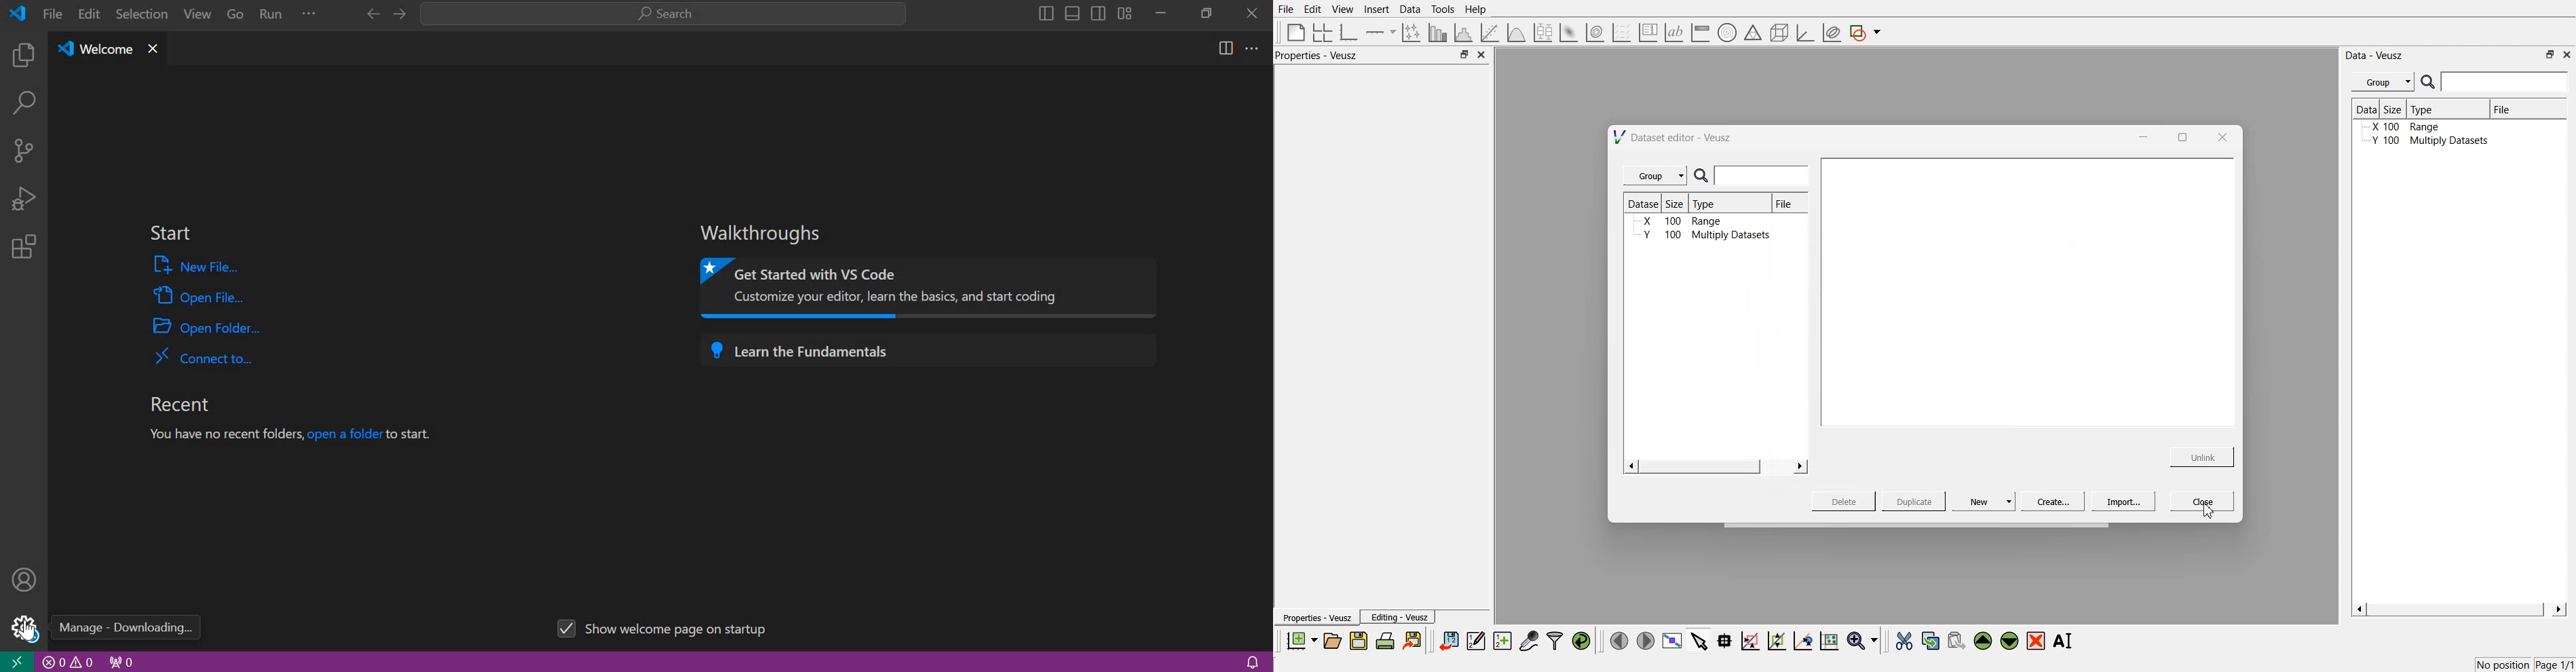 The image size is (2576, 672). Describe the element at coordinates (1672, 33) in the screenshot. I see `text label` at that location.